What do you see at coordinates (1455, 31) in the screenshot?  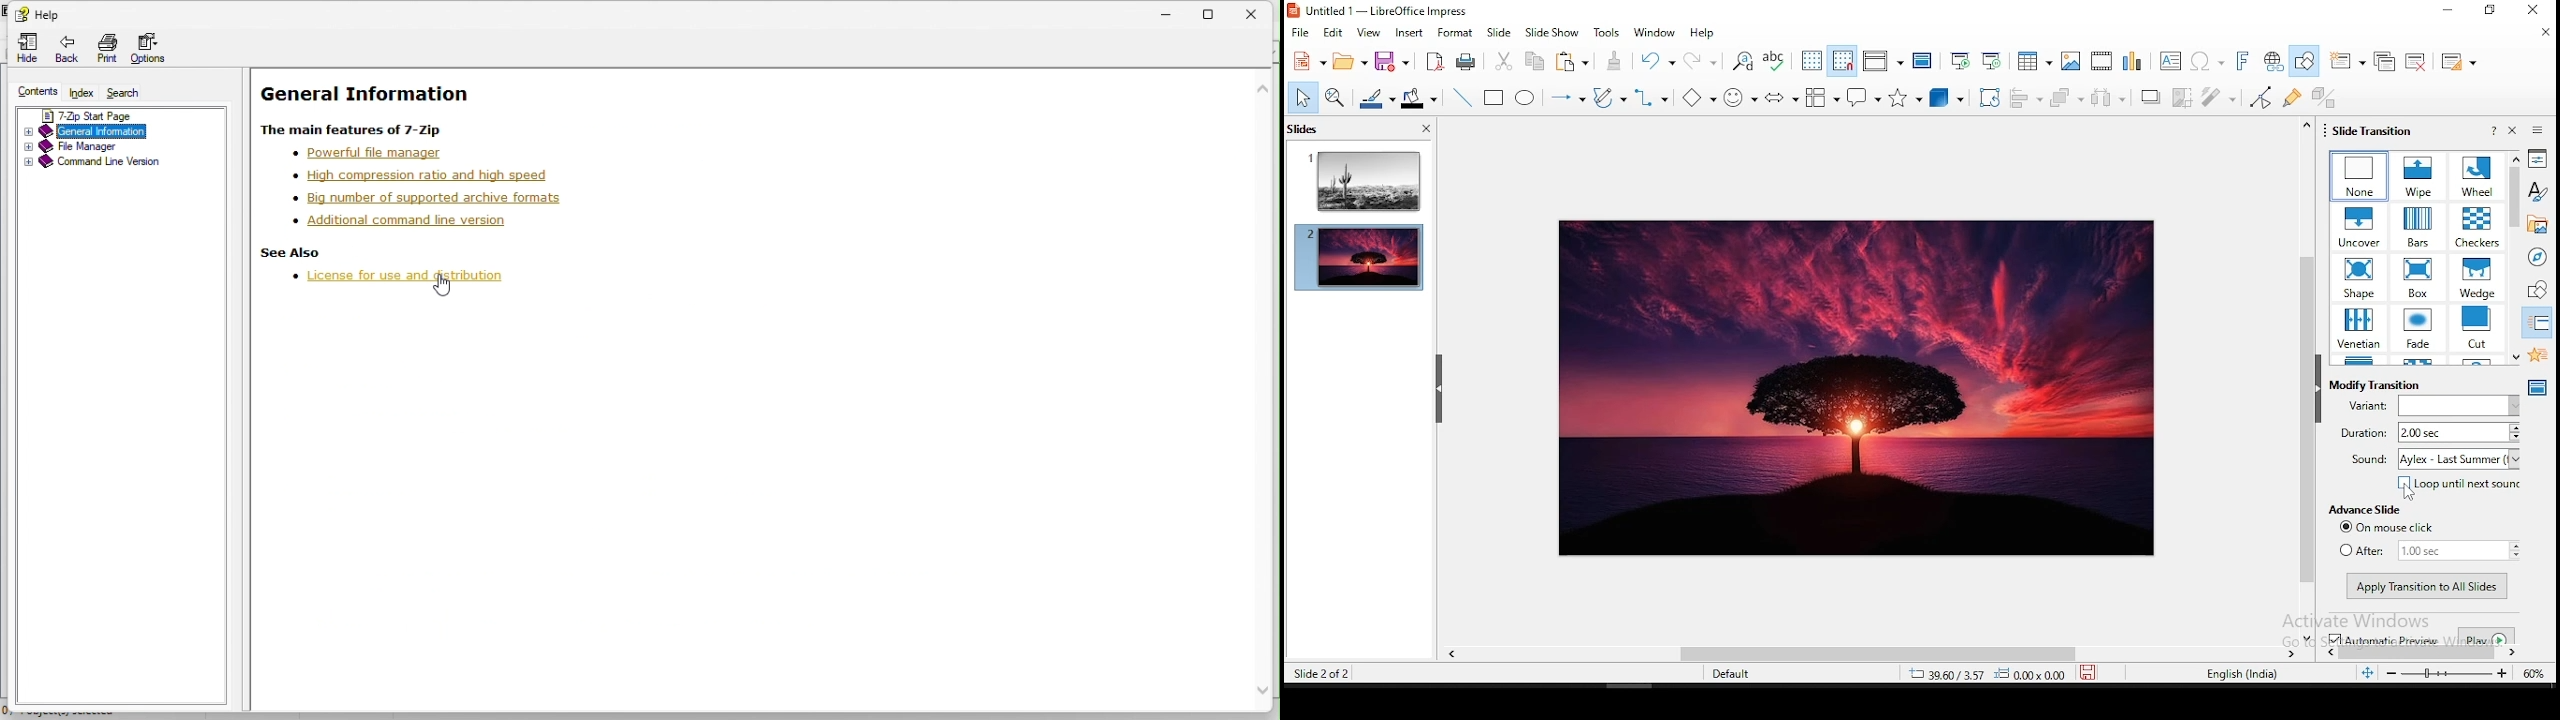 I see `format` at bounding box center [1455, 31].